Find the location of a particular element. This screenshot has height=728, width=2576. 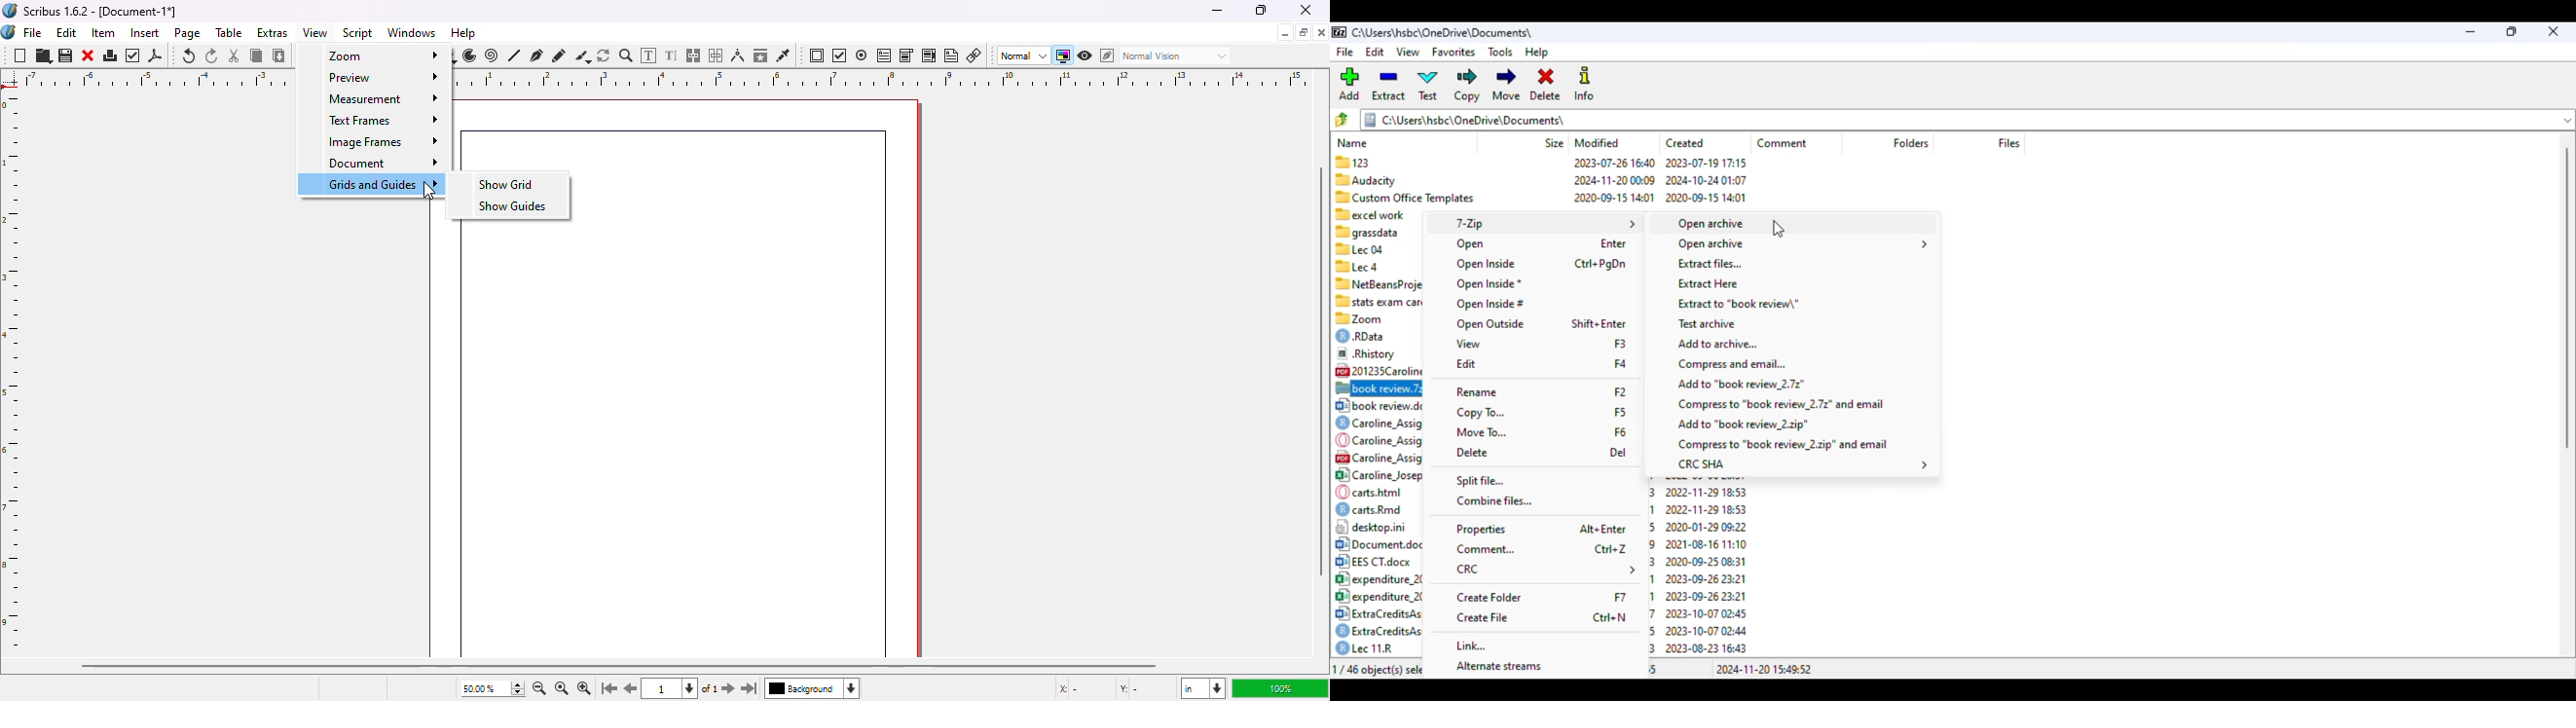

toggle color management system is located at coordinates (1062, 55).